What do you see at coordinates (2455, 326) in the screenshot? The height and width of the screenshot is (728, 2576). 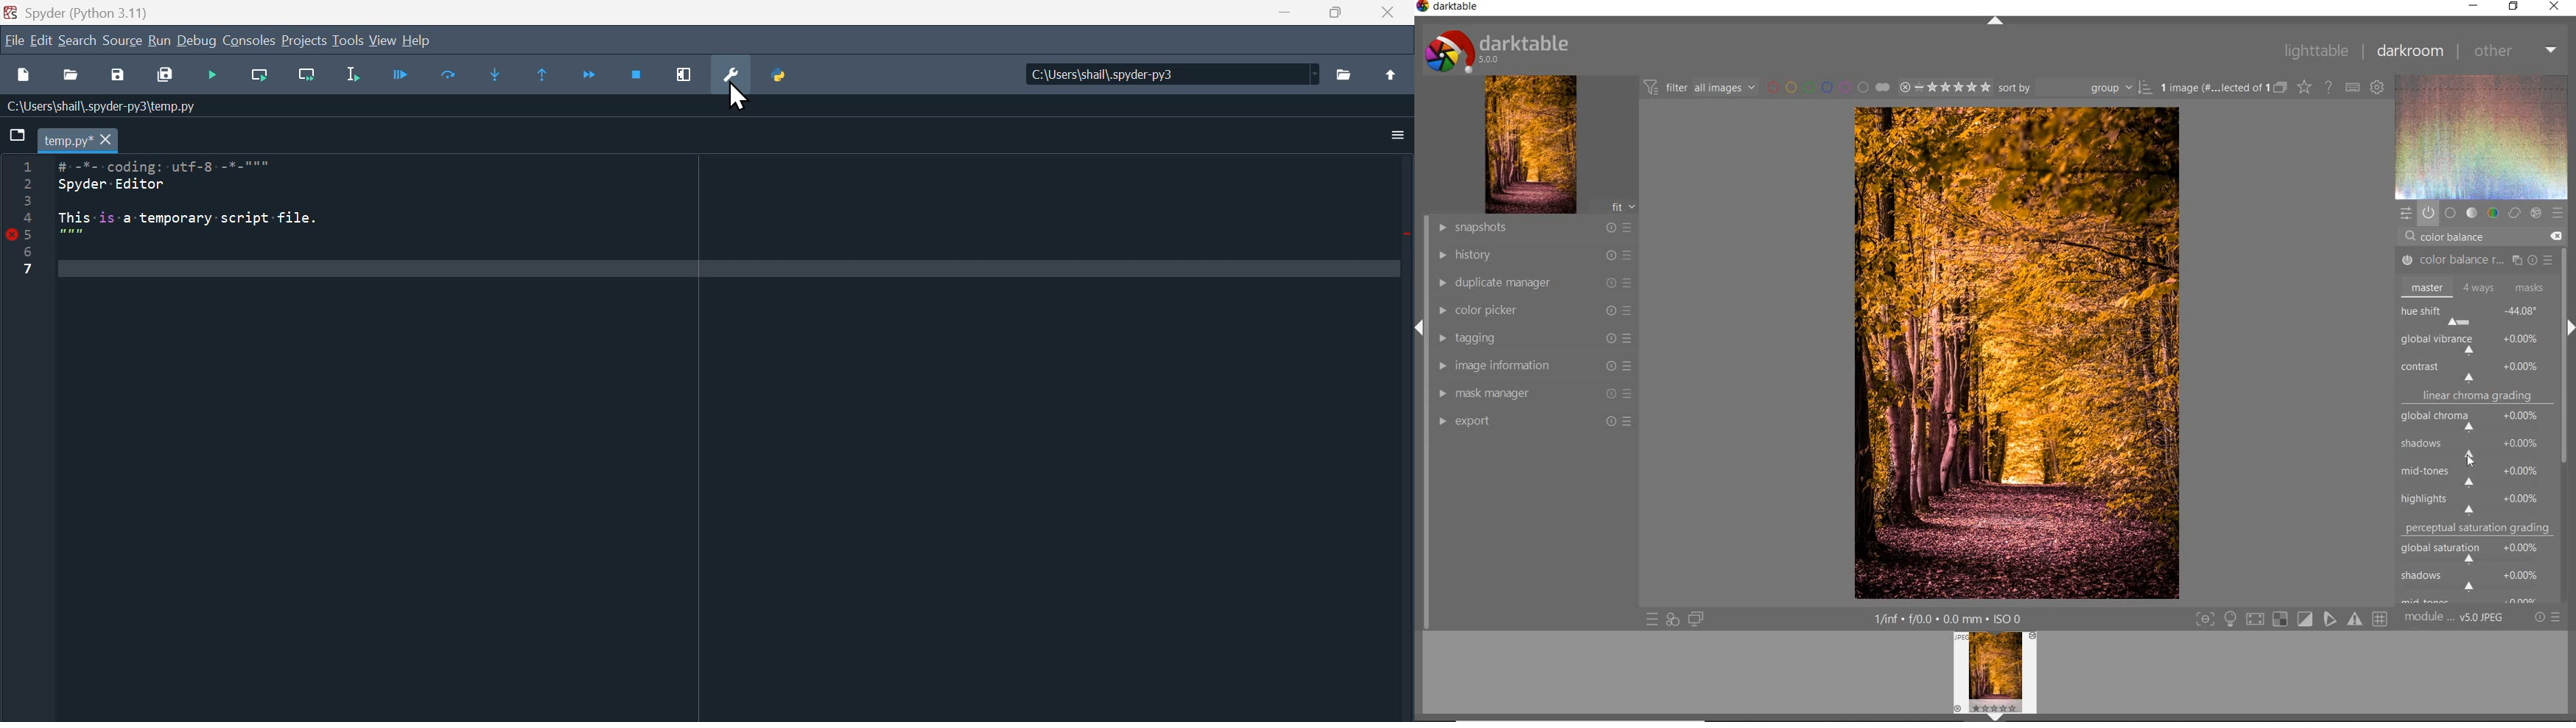 I see `CURSOR POSITION` at bounding box center [2455, 326].